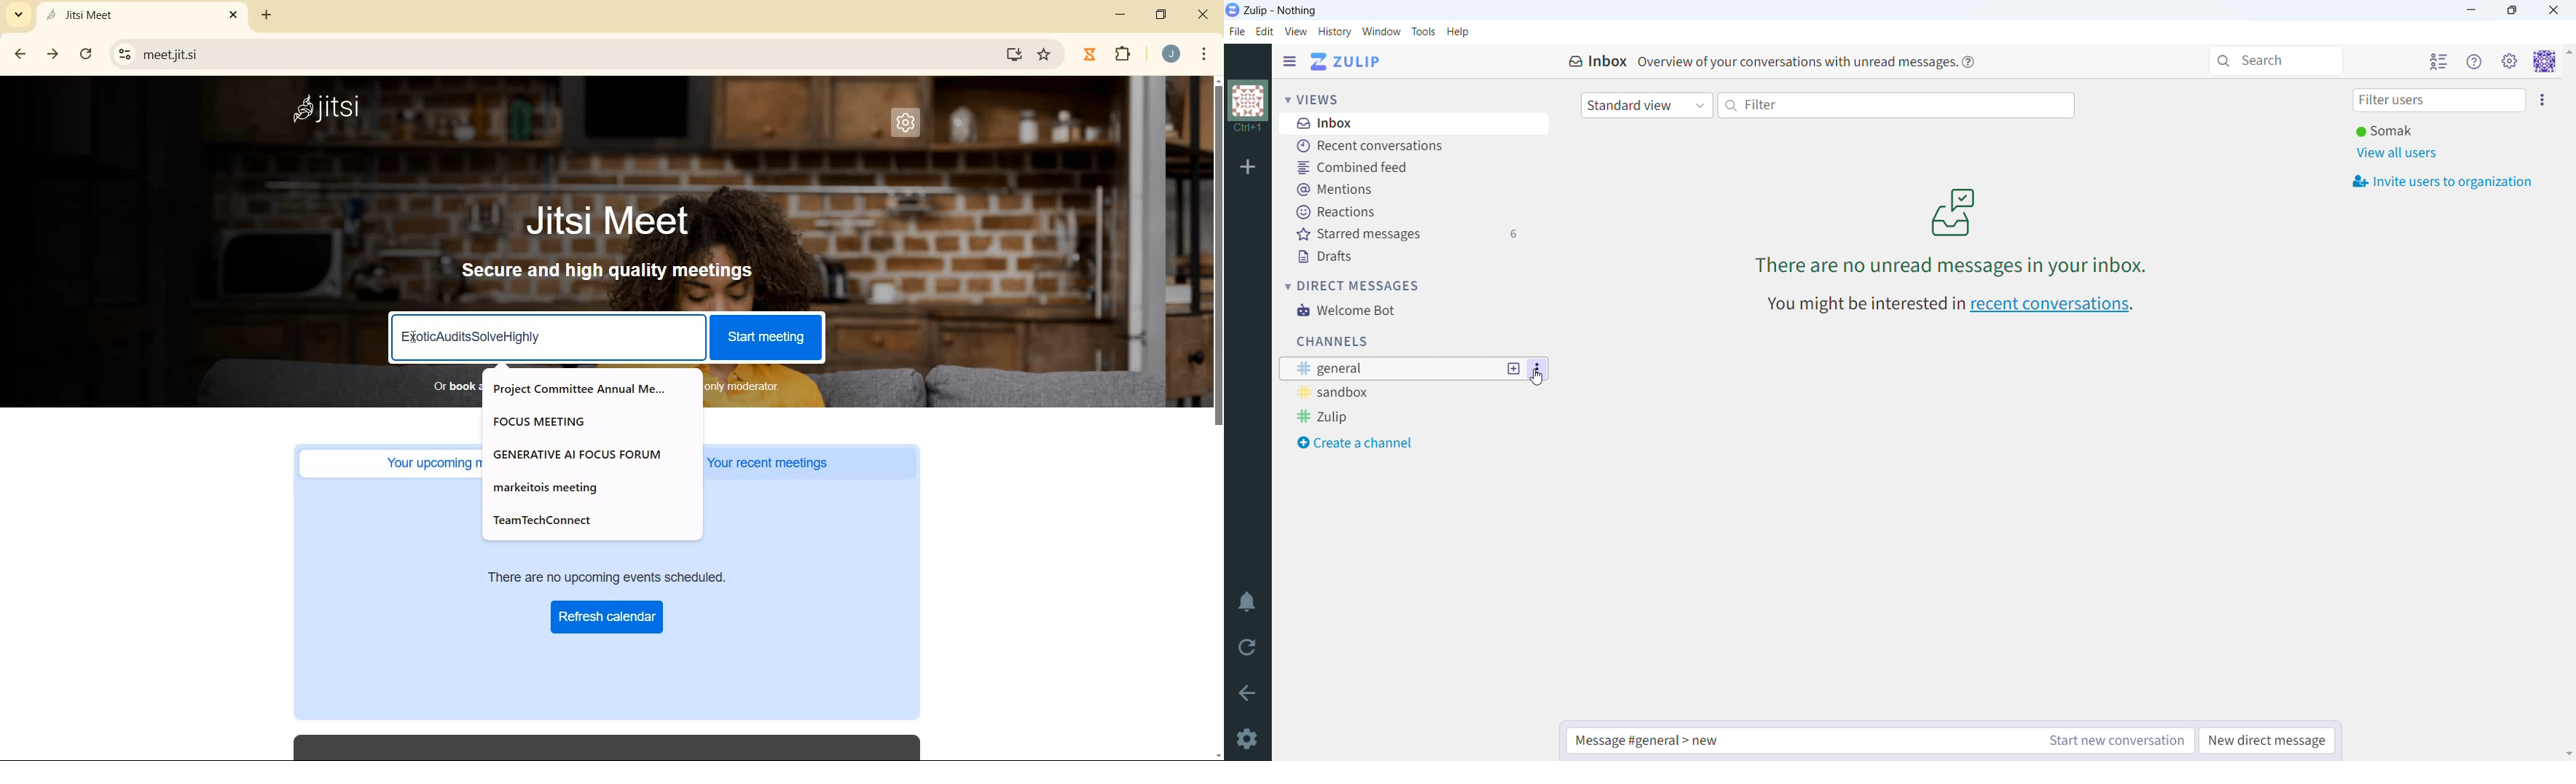 The width and height of the screenshot is (2576, 784). Describe the element at coordinates (2510, 62) in the screenshot. I see `main menu` at that location.